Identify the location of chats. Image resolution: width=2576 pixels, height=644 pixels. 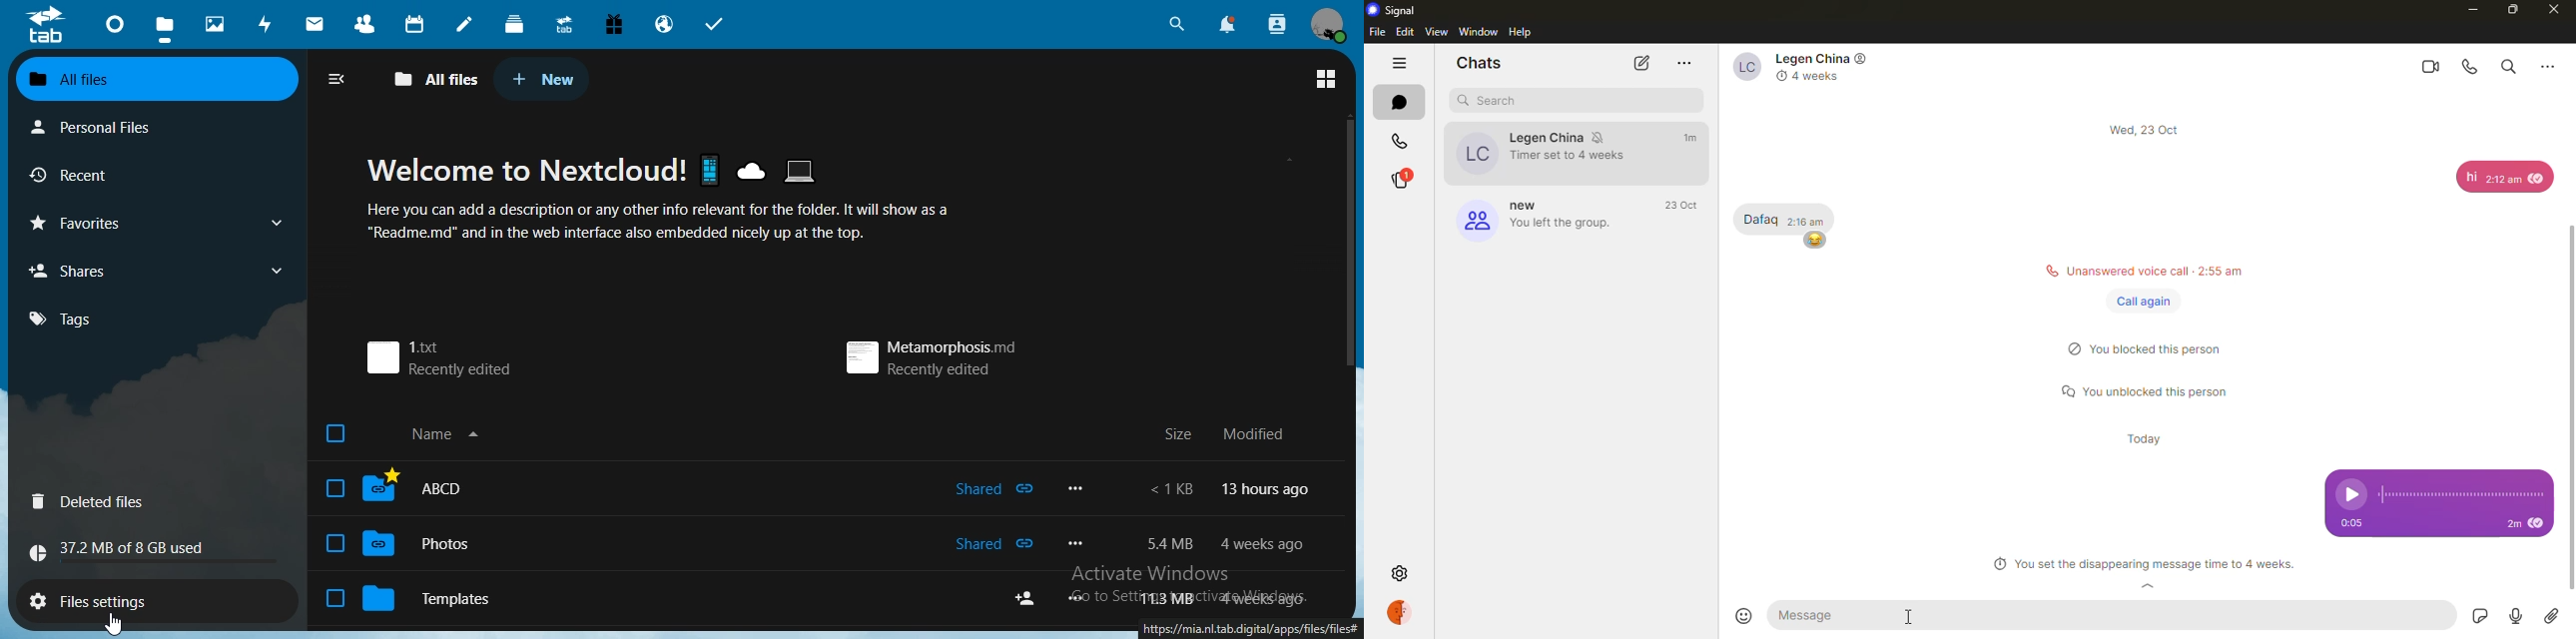
(1478, 62).